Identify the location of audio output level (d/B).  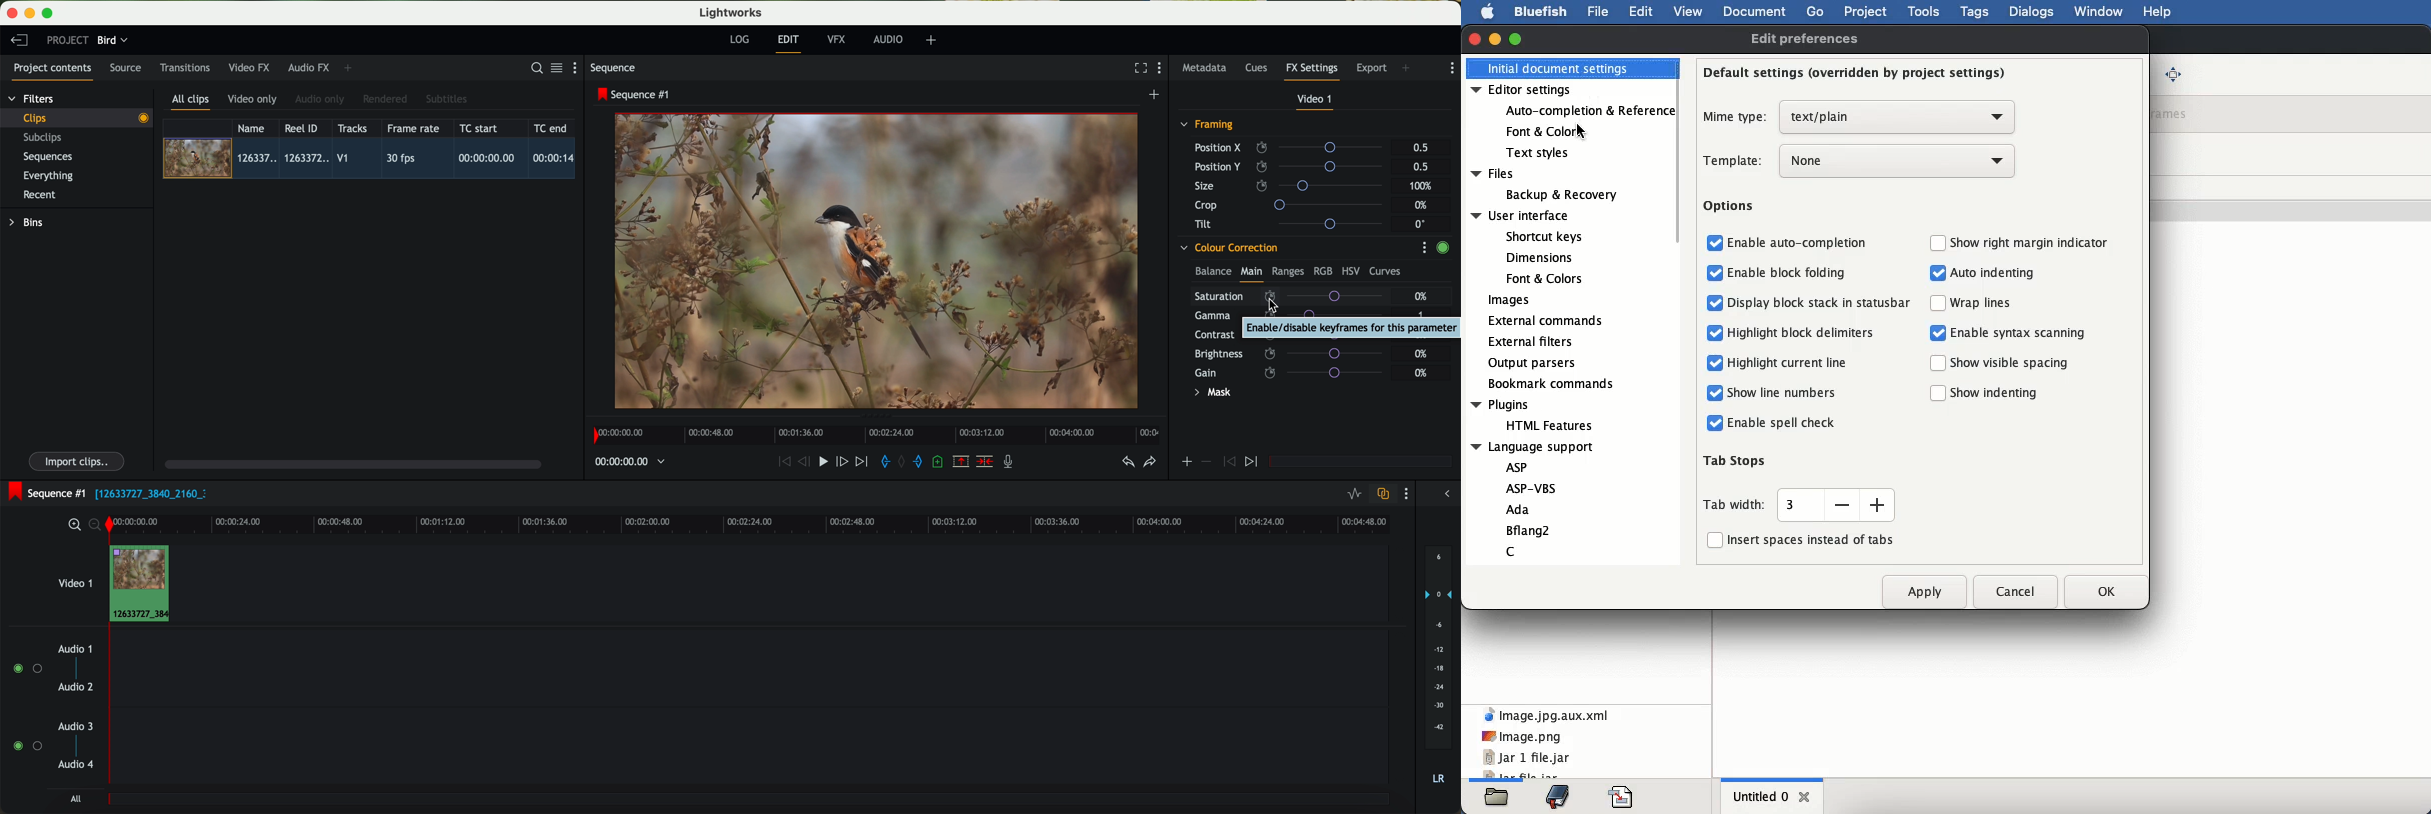
(1439, 669).